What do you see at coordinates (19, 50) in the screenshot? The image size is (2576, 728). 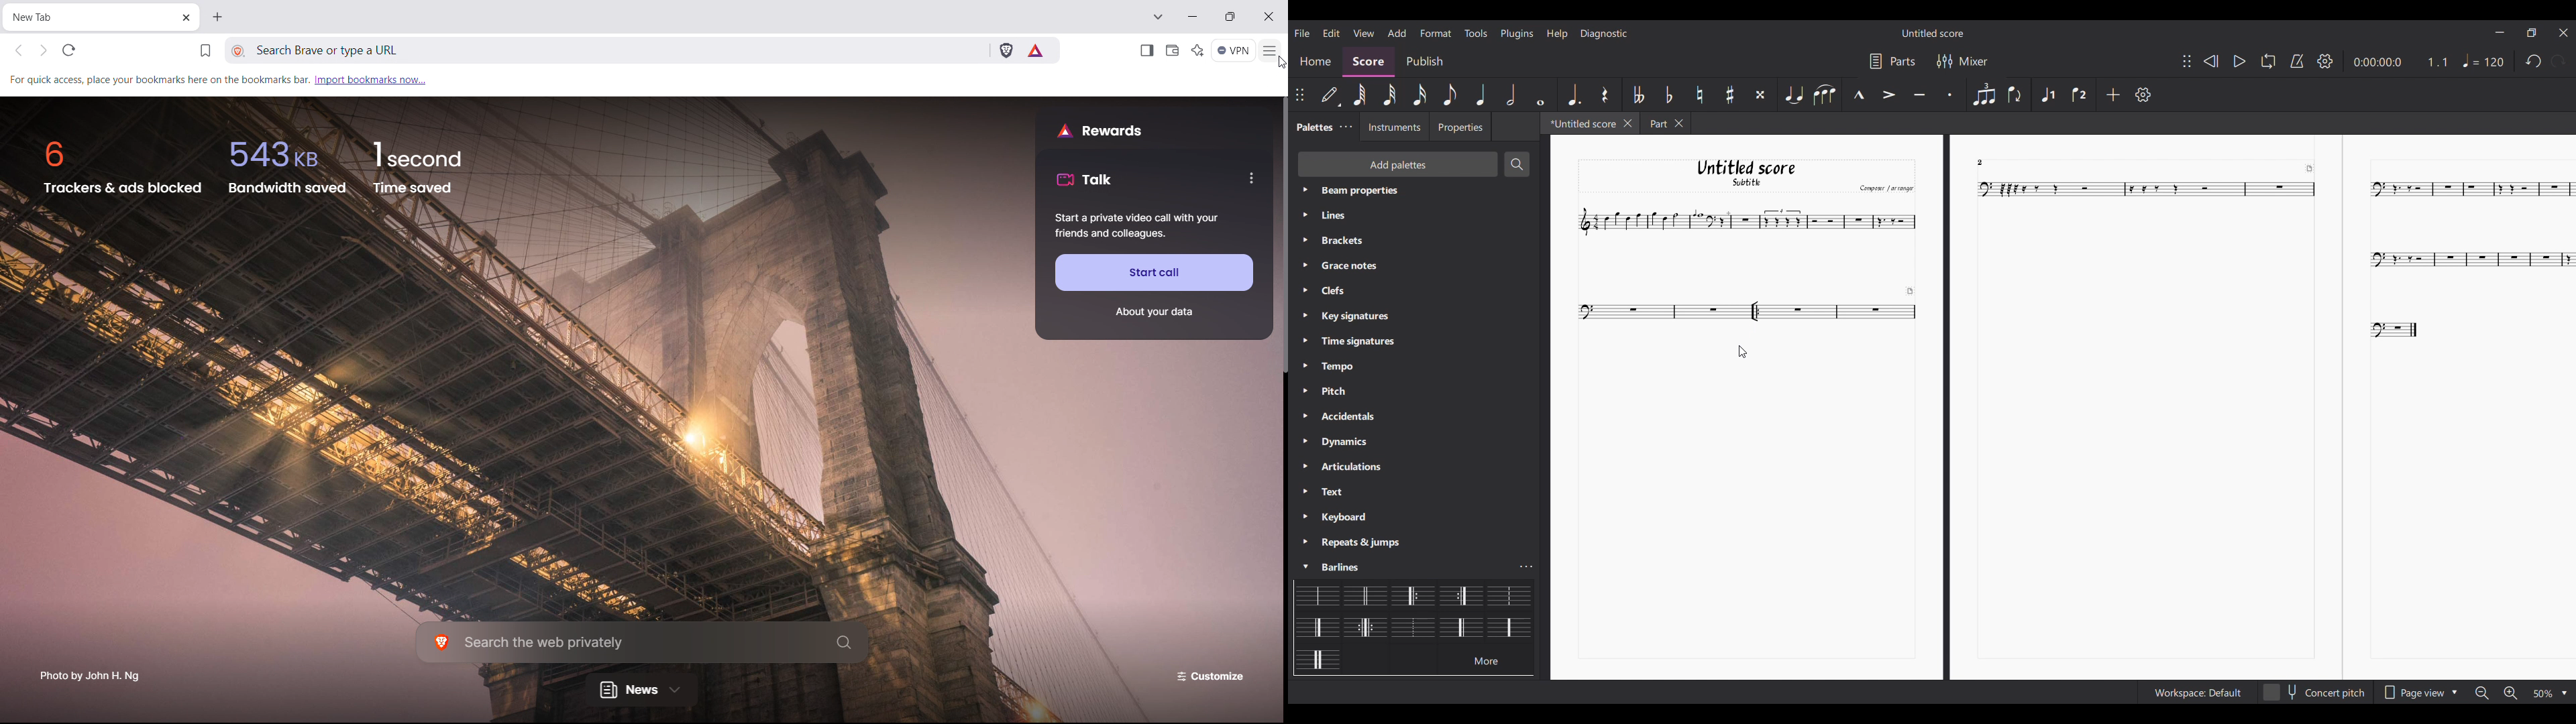 I see `click to go back hold to see history ` at bounding box center [19, 50].